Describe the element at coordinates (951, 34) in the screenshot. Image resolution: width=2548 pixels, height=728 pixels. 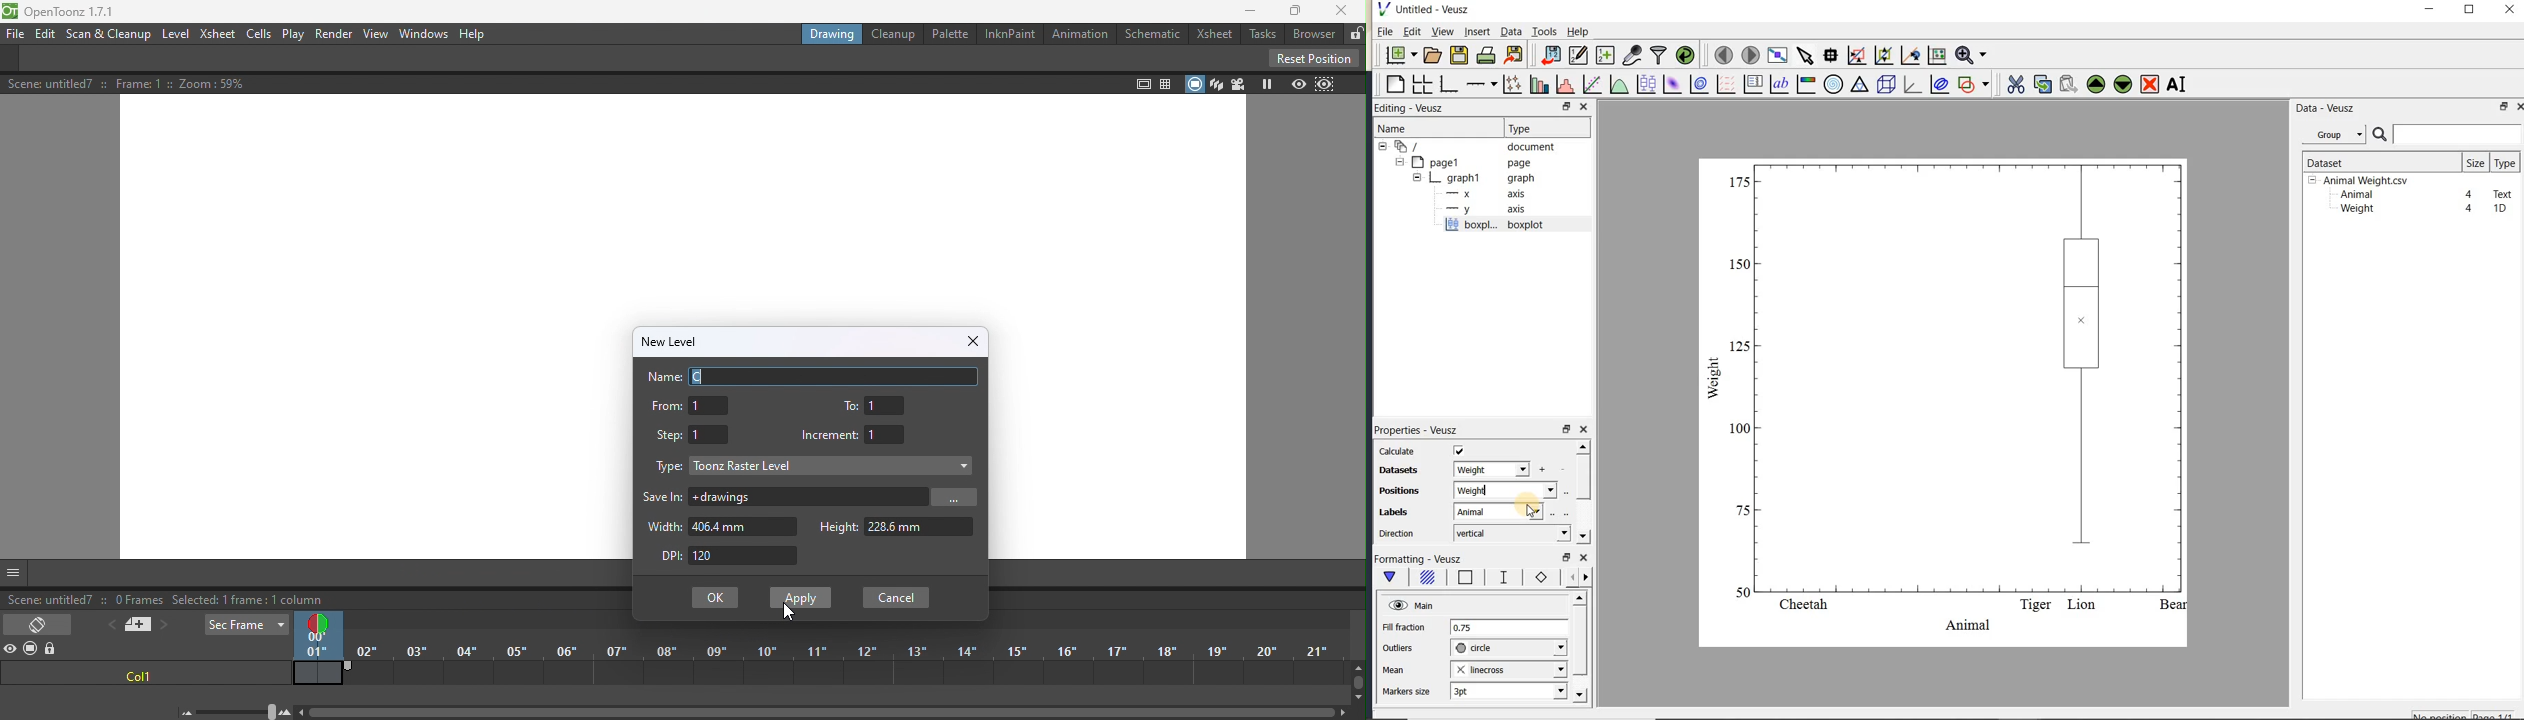
I see `Palette` at that location.